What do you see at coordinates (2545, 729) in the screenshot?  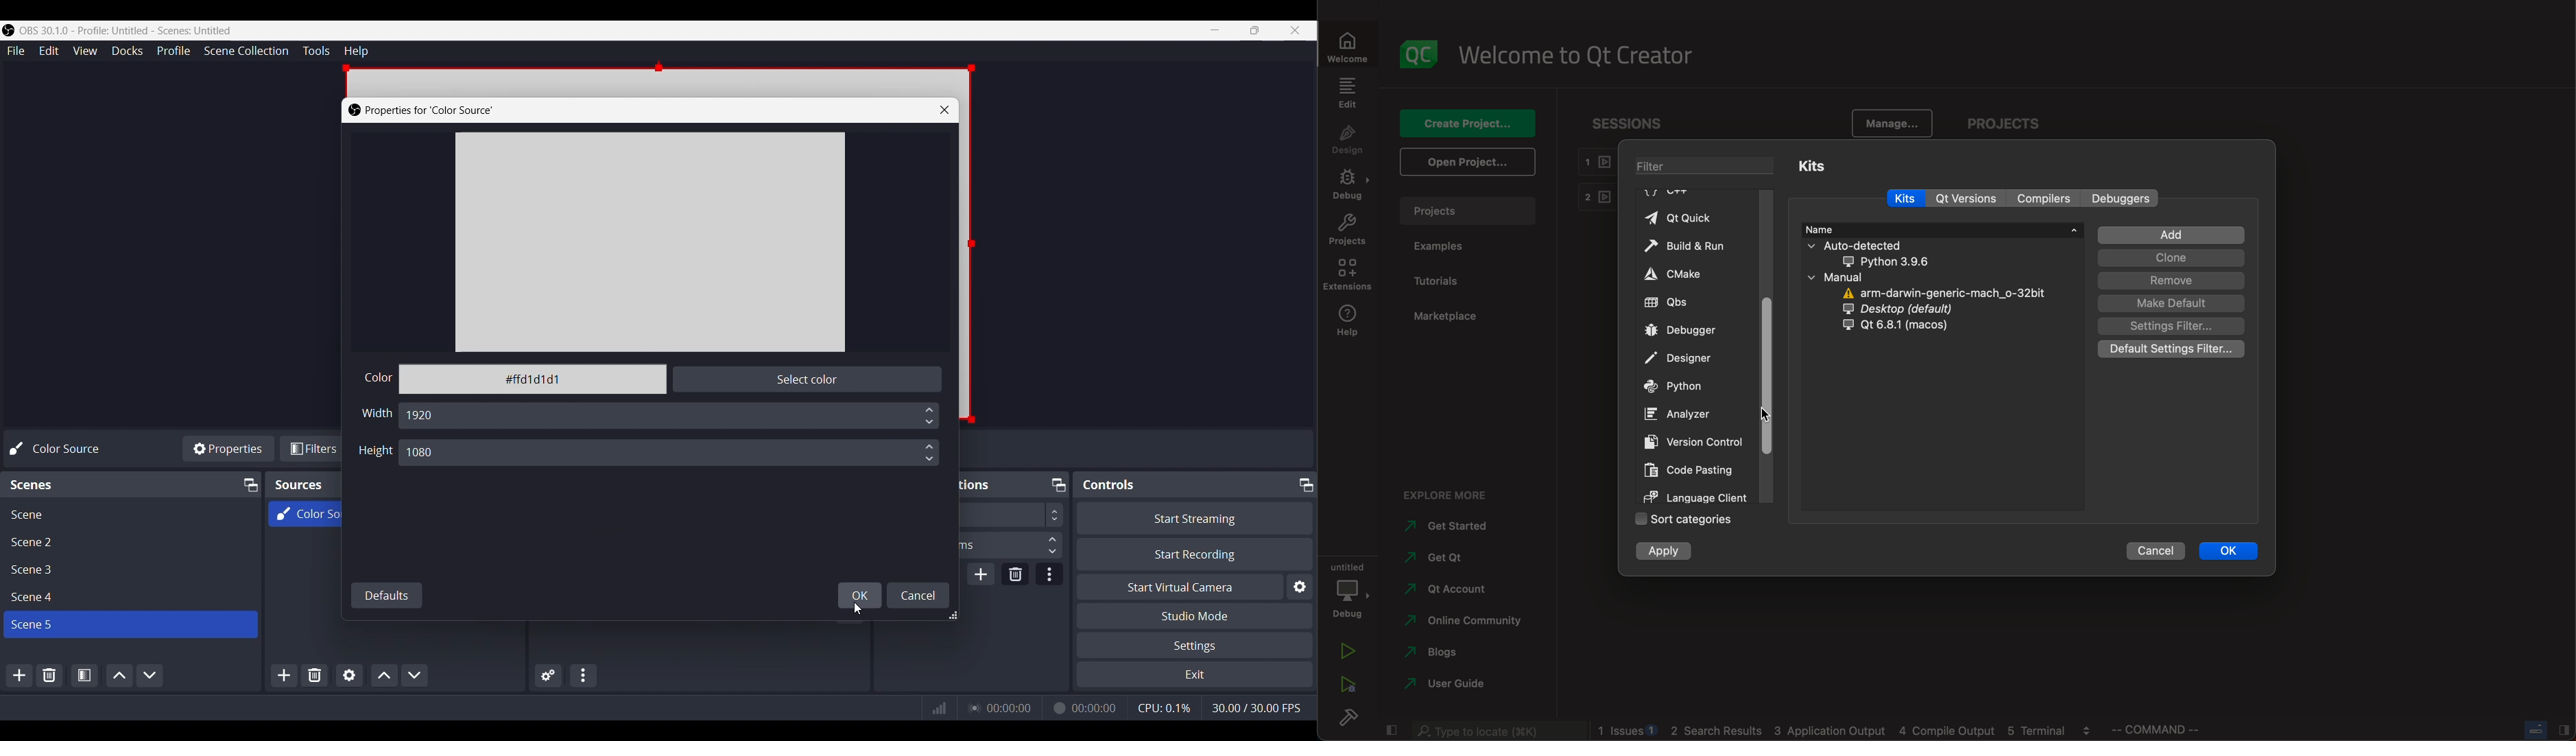 I see `close slide bar` at bounding box center [2545, 729].